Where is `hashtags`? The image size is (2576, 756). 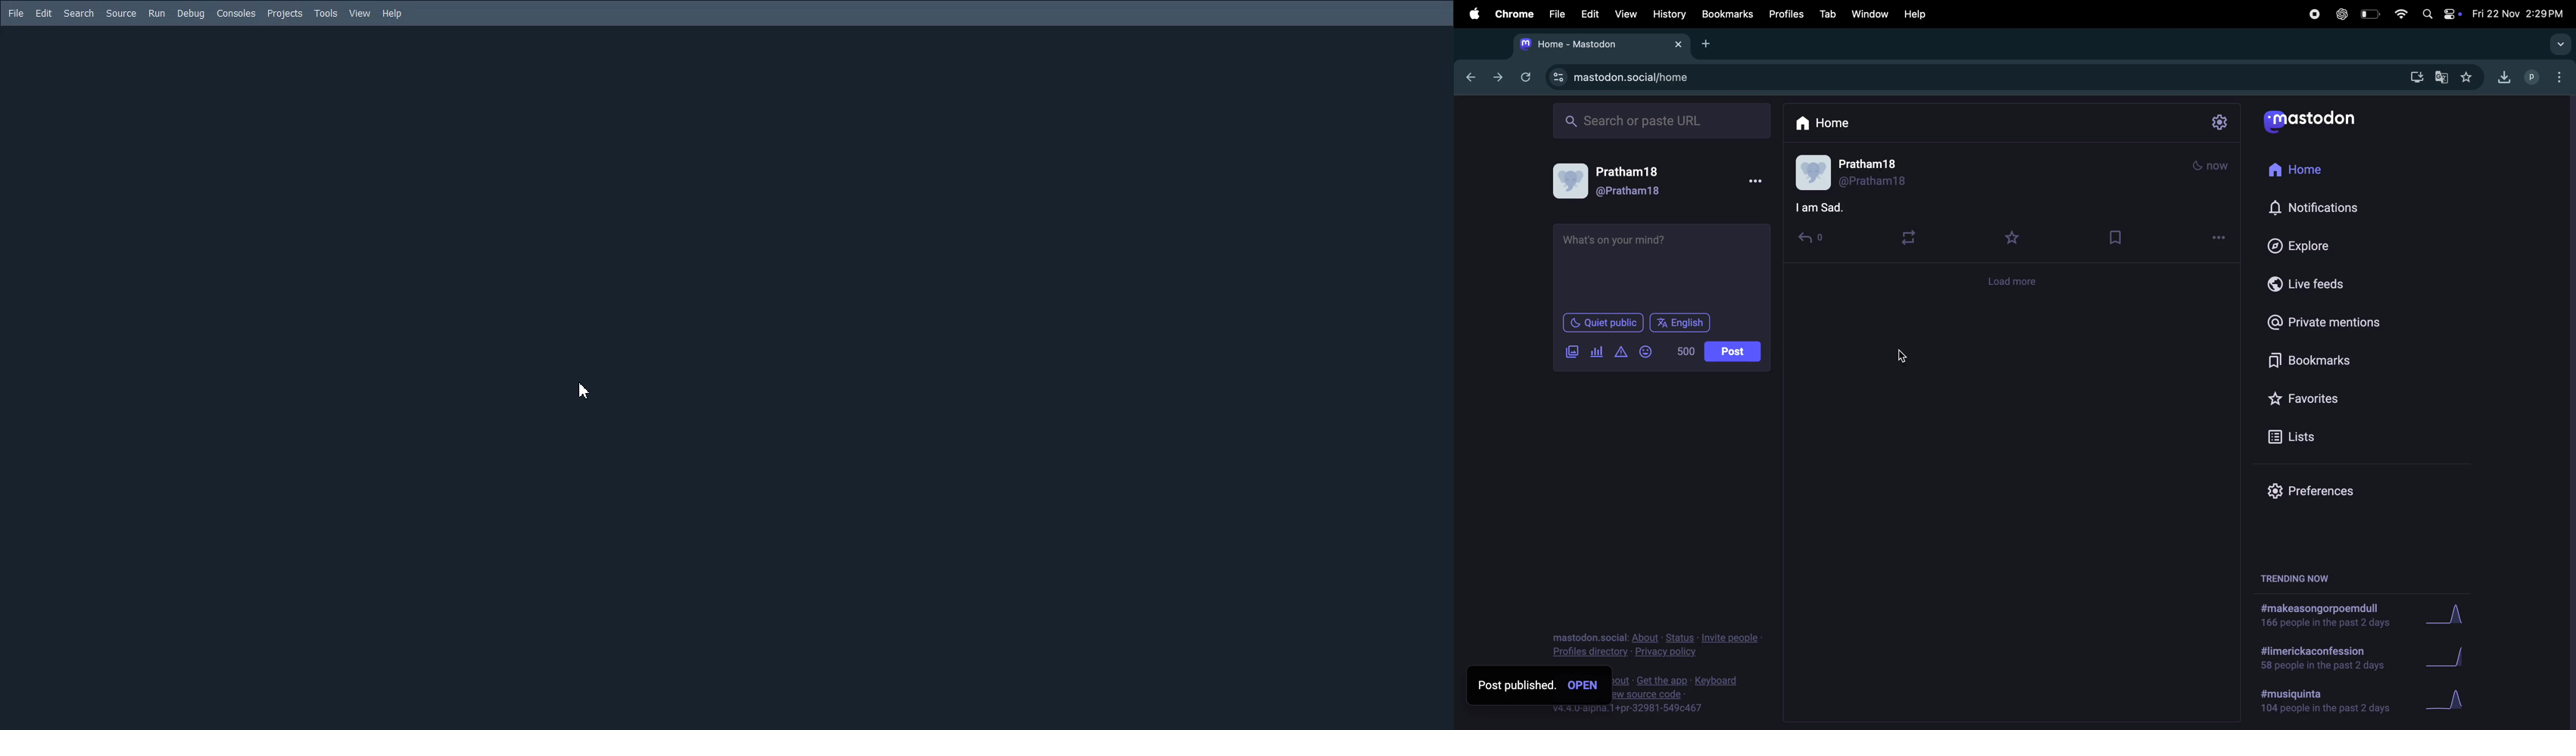
hashtags is located at coordinates (2326, 659).